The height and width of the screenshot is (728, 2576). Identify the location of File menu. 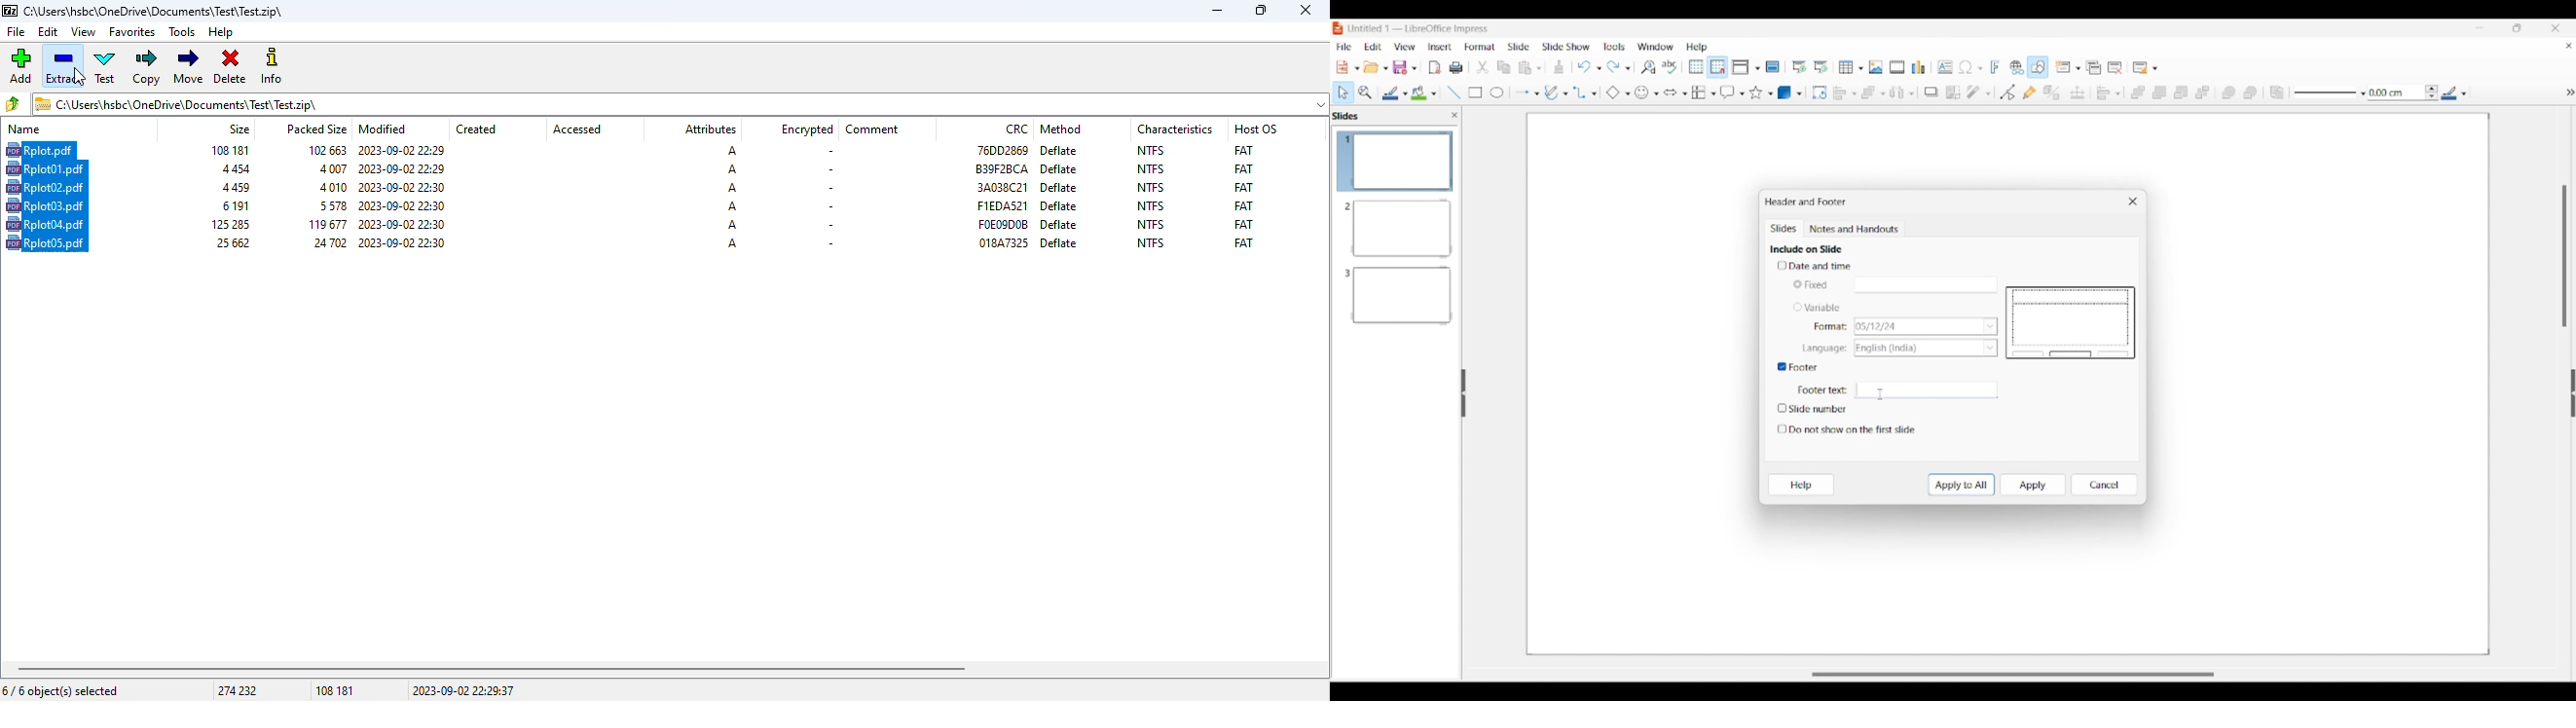
(1343, 47).